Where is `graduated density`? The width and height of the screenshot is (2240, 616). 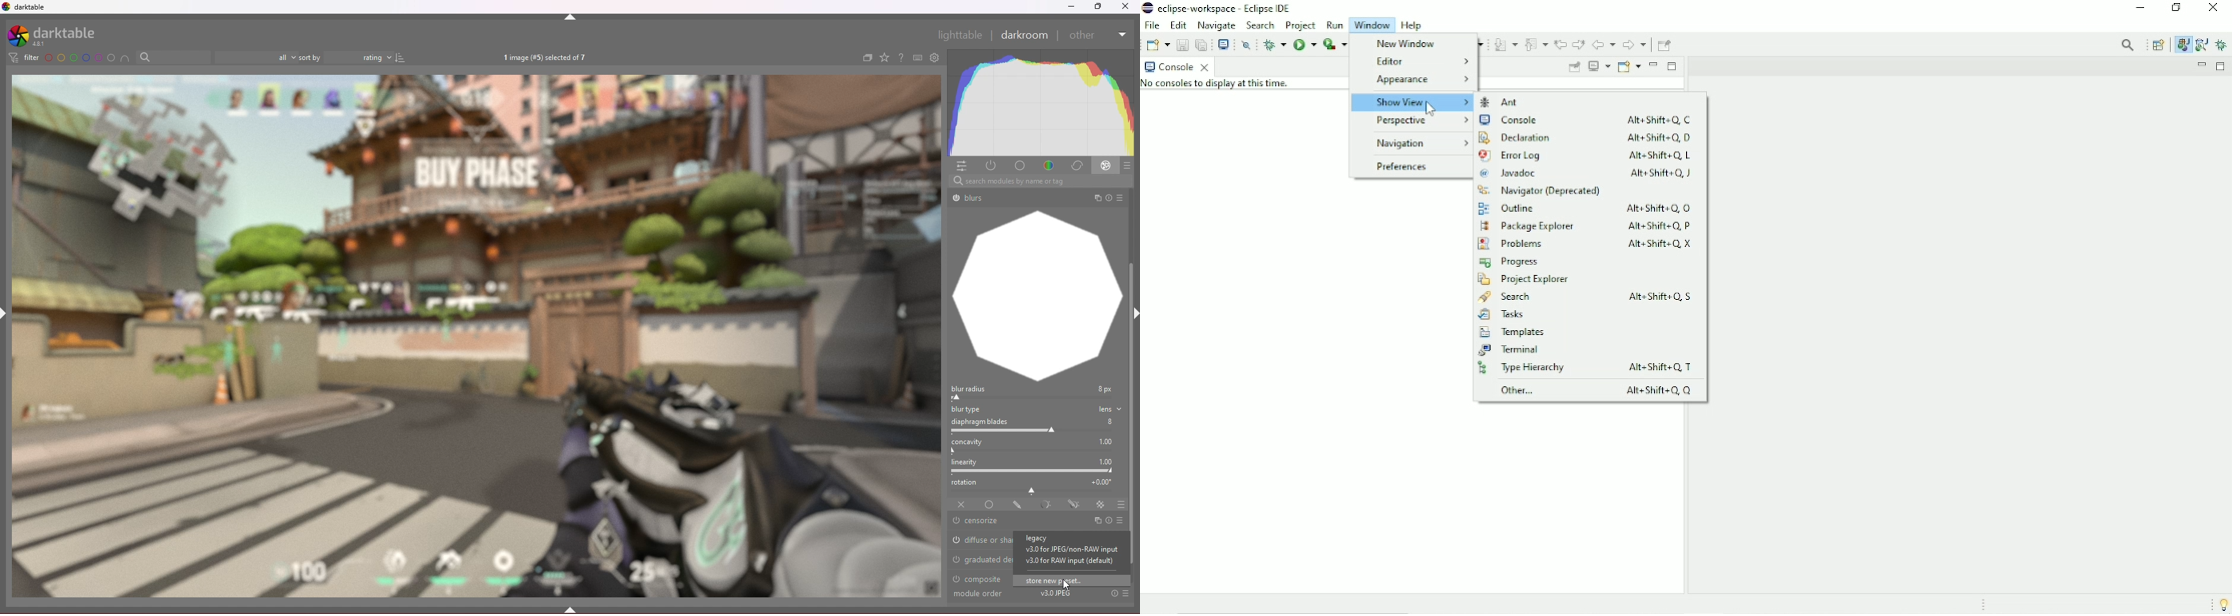 graduated density is located at coordinates (979, 559).